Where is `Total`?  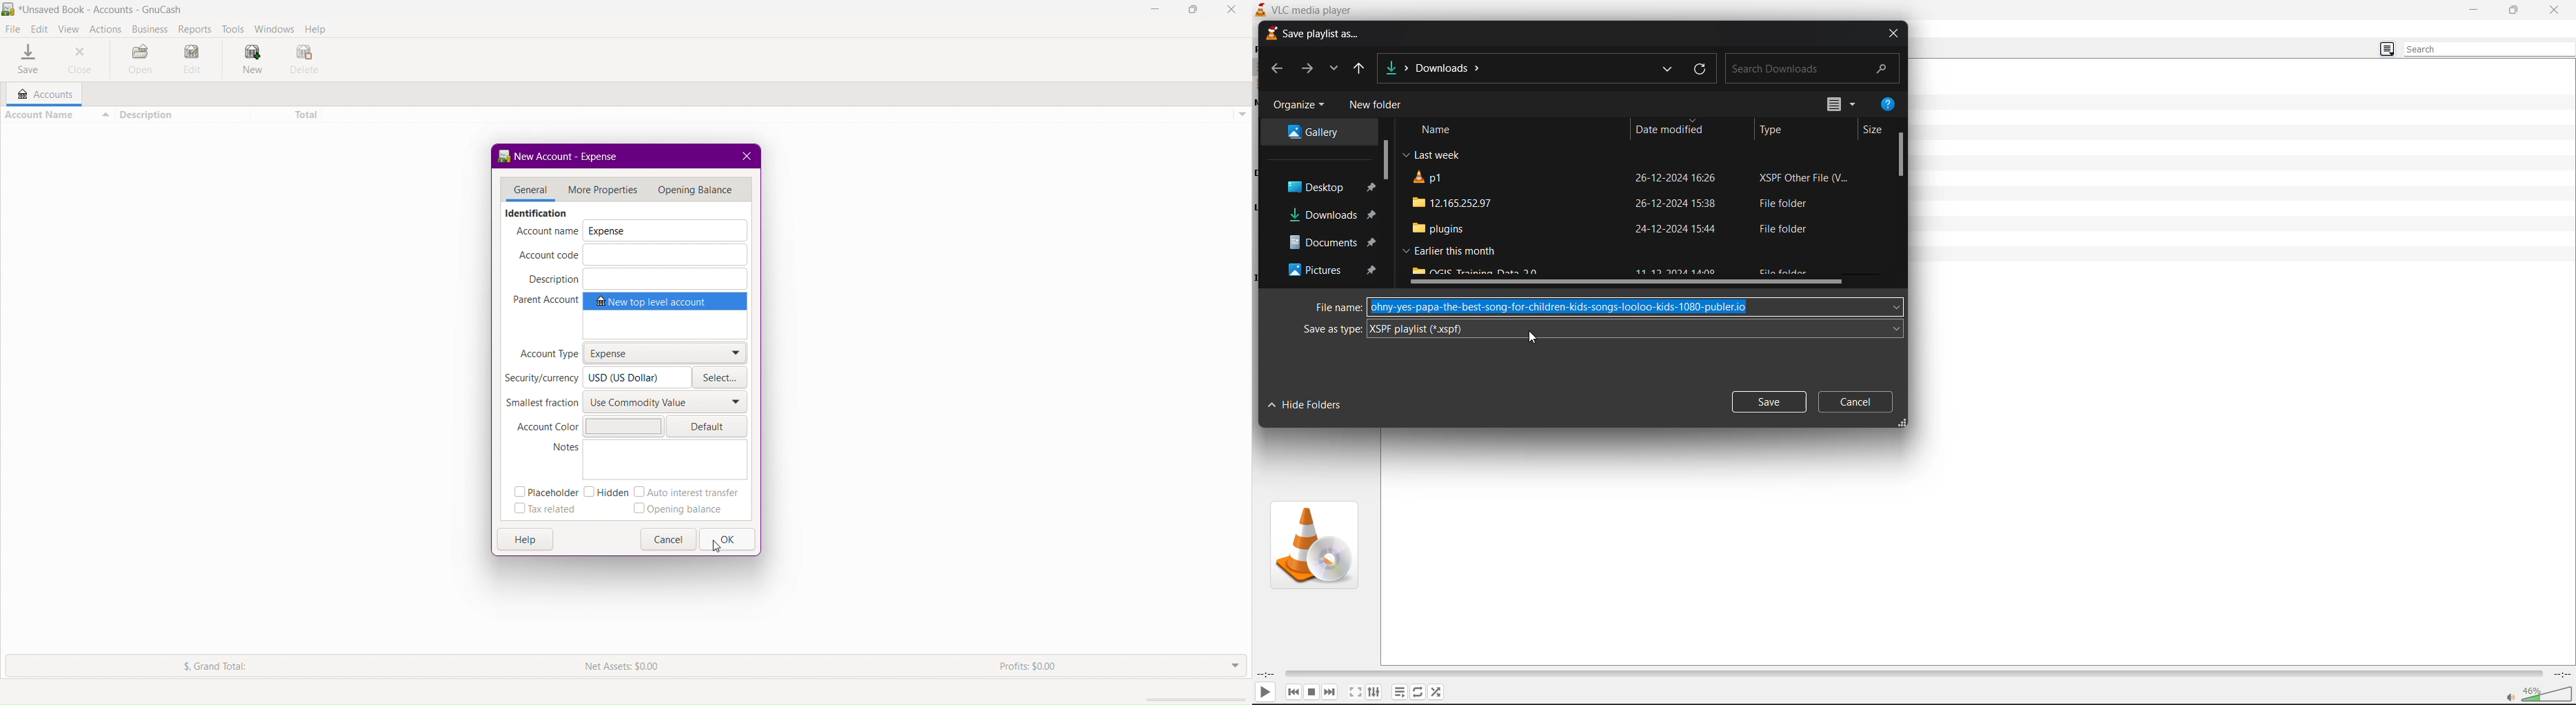 Total is located at coordinates (288, 116).